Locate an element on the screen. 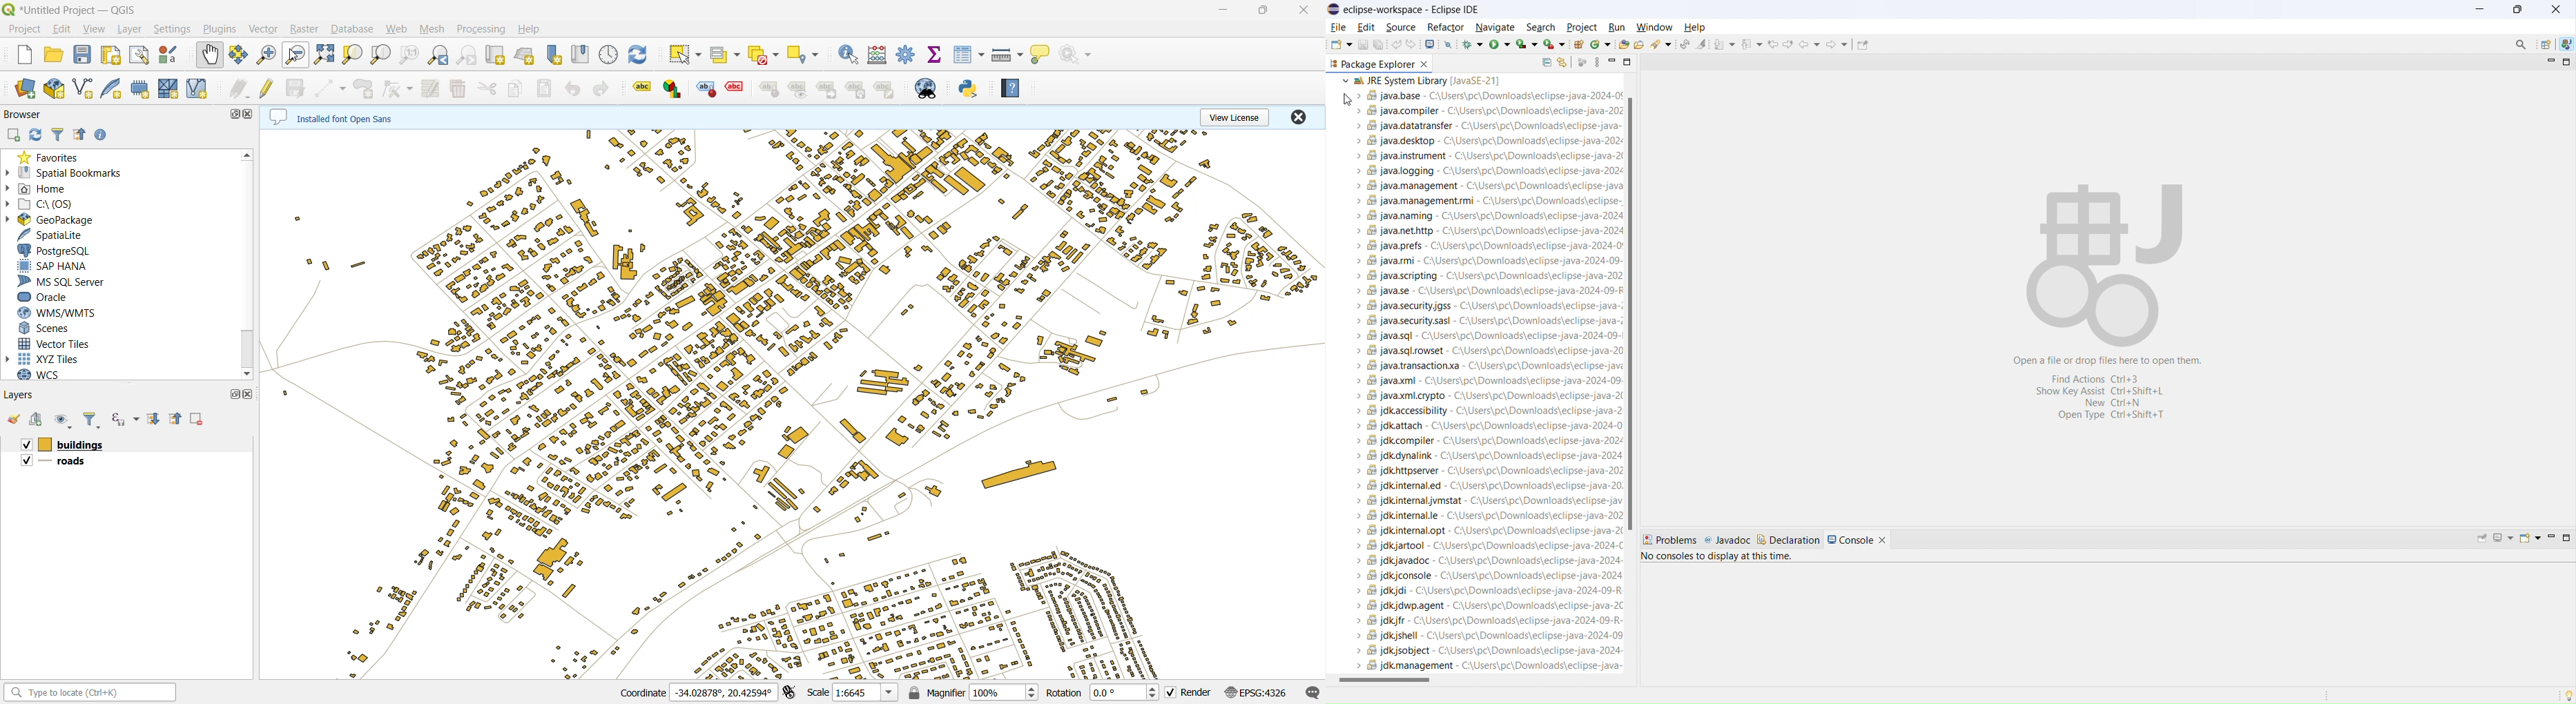  back is located at coordinates (1809, 43).